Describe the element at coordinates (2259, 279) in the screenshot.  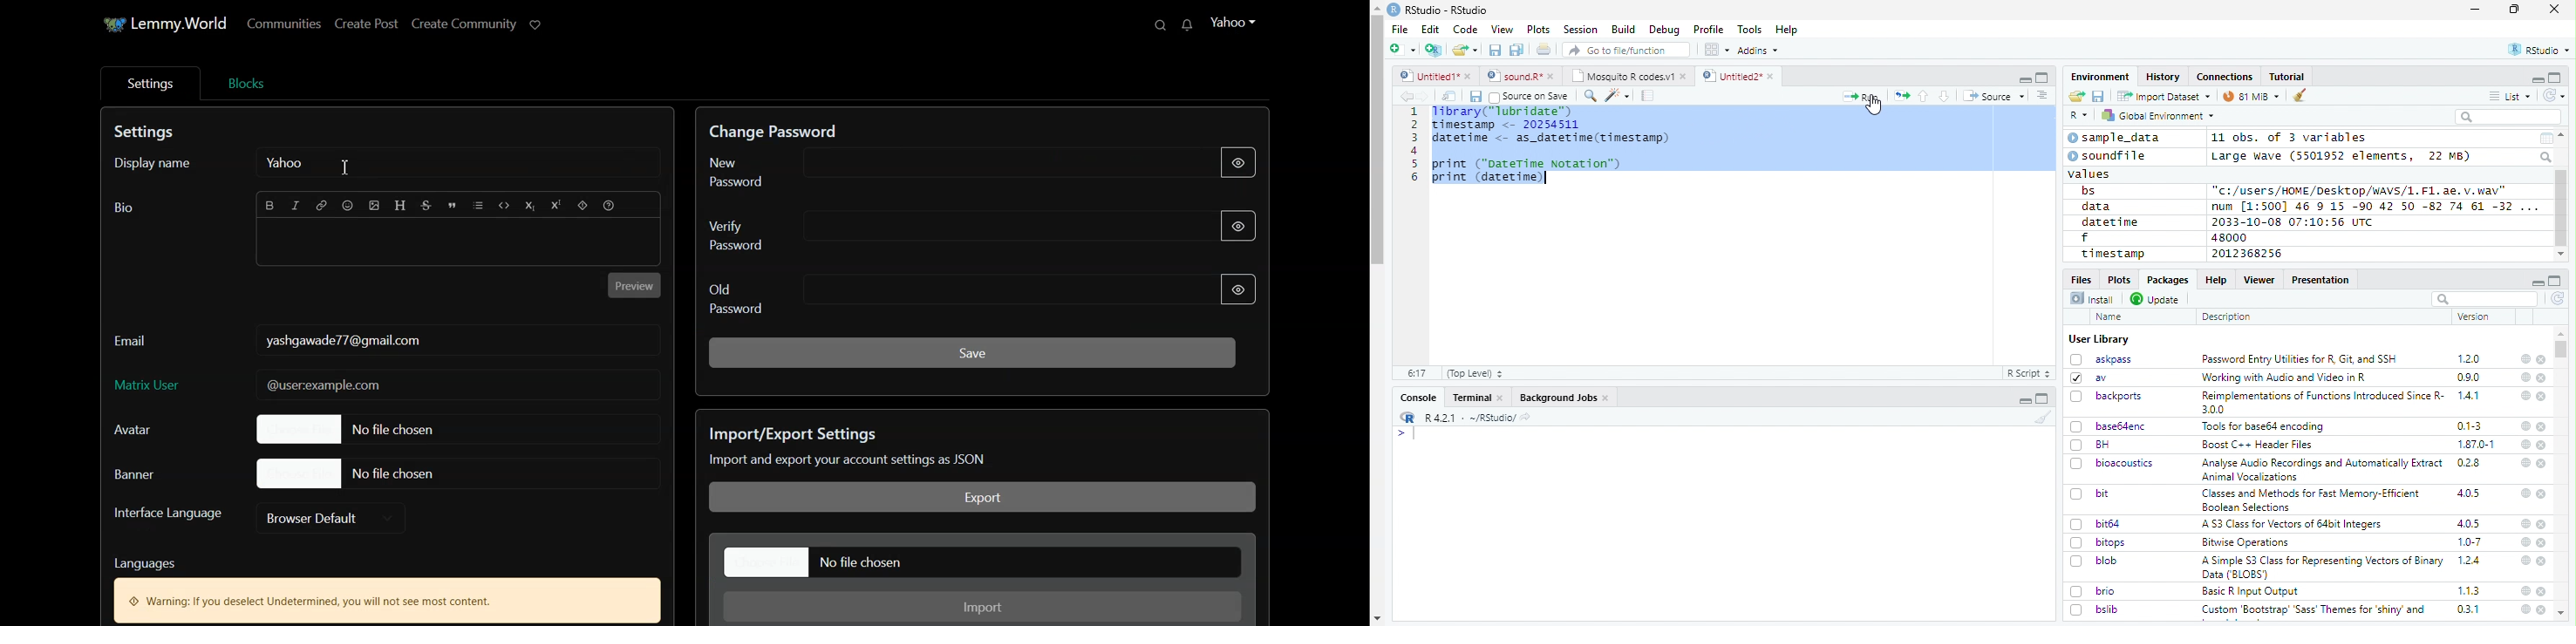
I see `Viewer` at that location.